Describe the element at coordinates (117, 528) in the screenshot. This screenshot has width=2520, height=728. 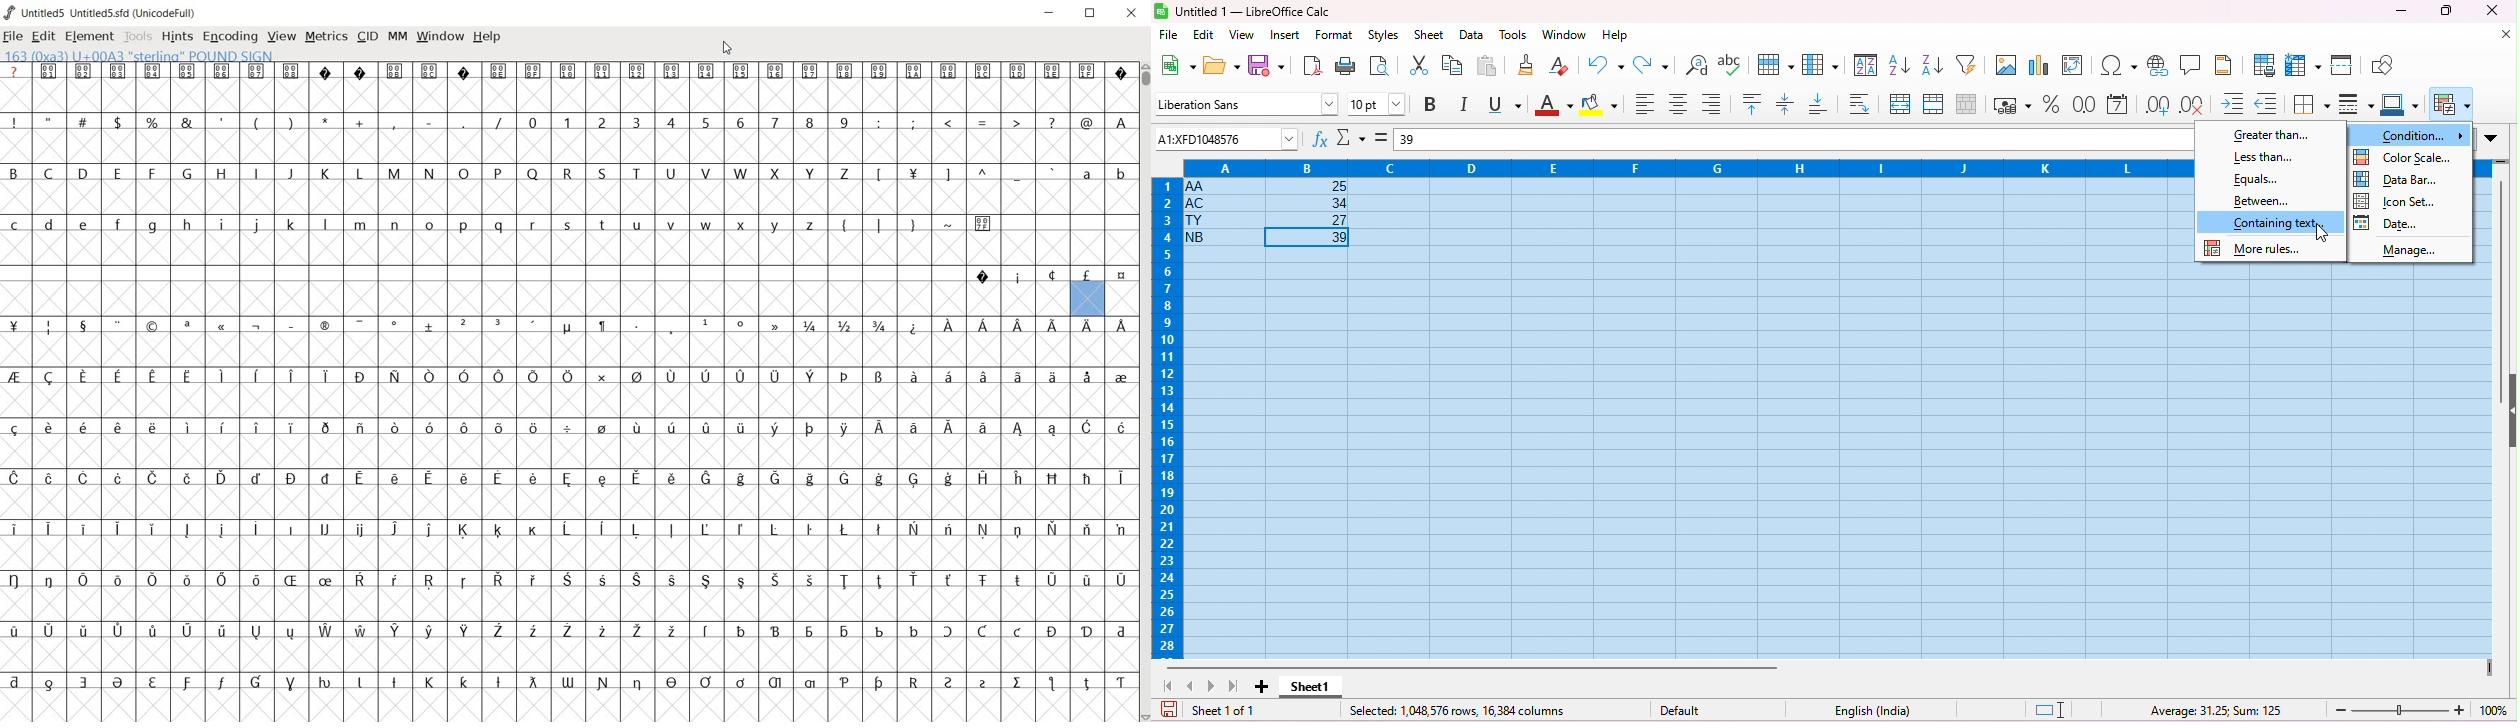
I see `Symbol` at that location.